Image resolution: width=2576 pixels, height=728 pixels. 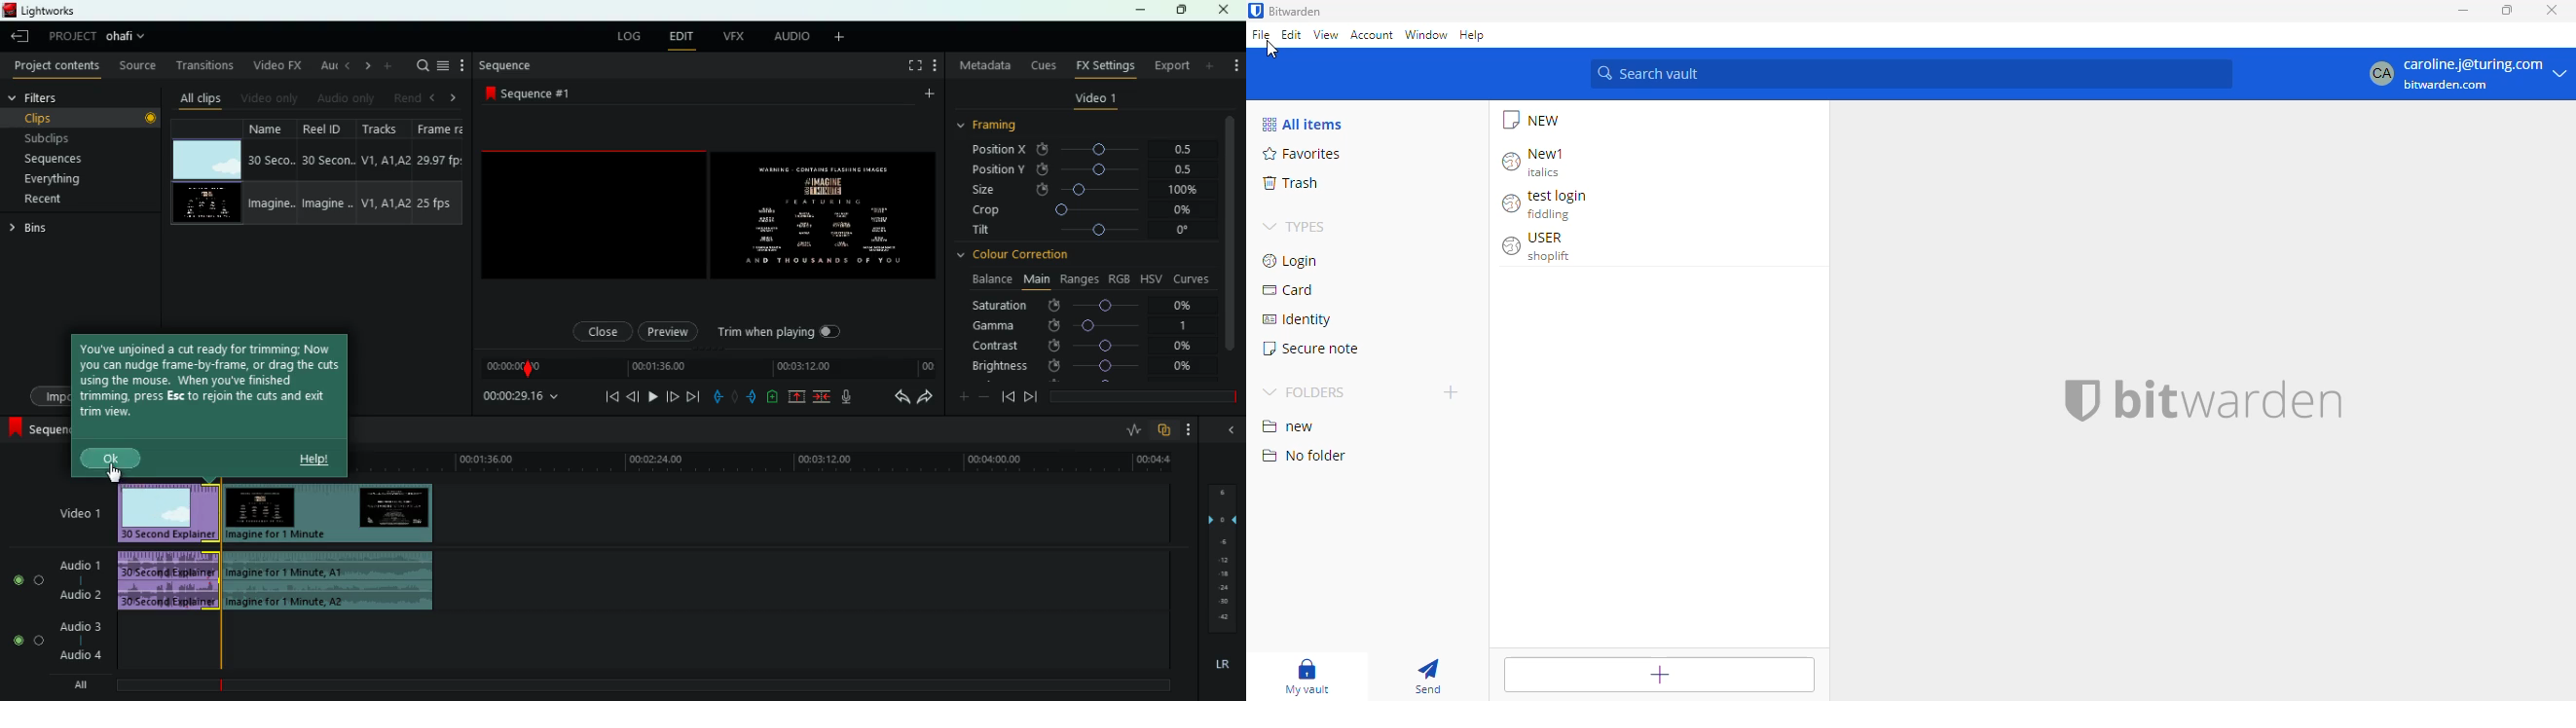 What do you see at coordinates (74, 513) in the screenshot?
I see `video 1` at bounding box center [74, 513].